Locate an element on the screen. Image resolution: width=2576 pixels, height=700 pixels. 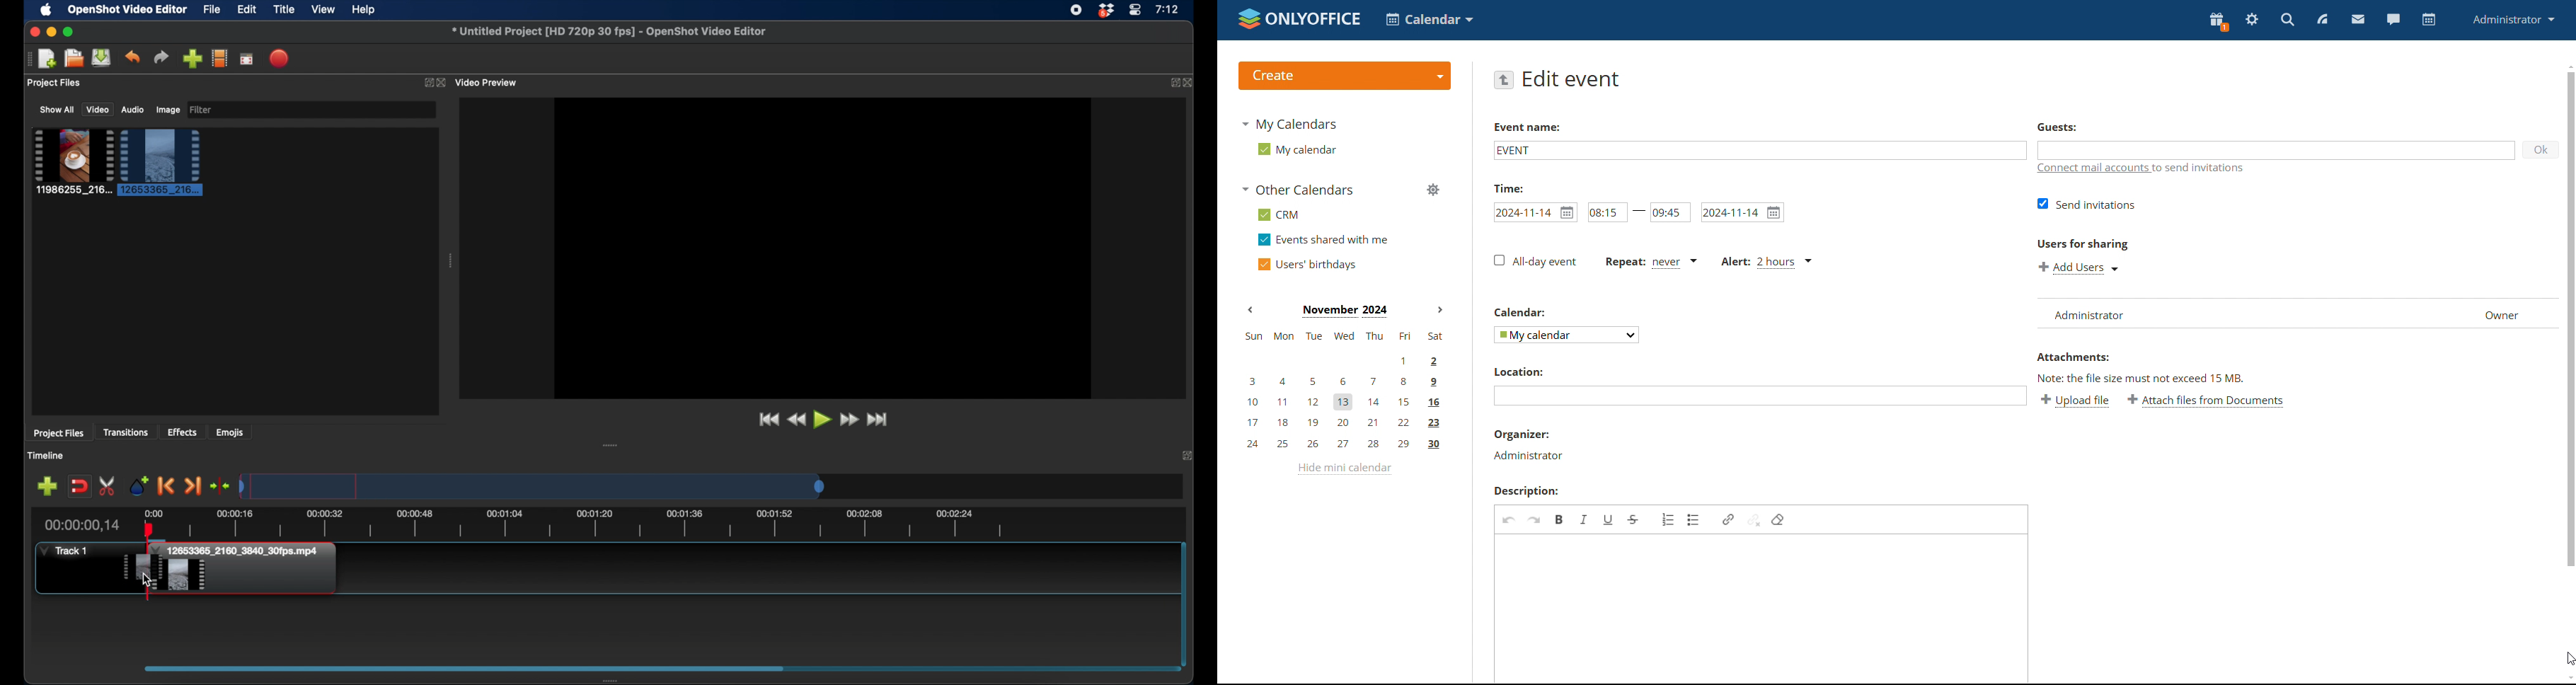
alert set for 2 hours before is located at coordinates (1766, 263).